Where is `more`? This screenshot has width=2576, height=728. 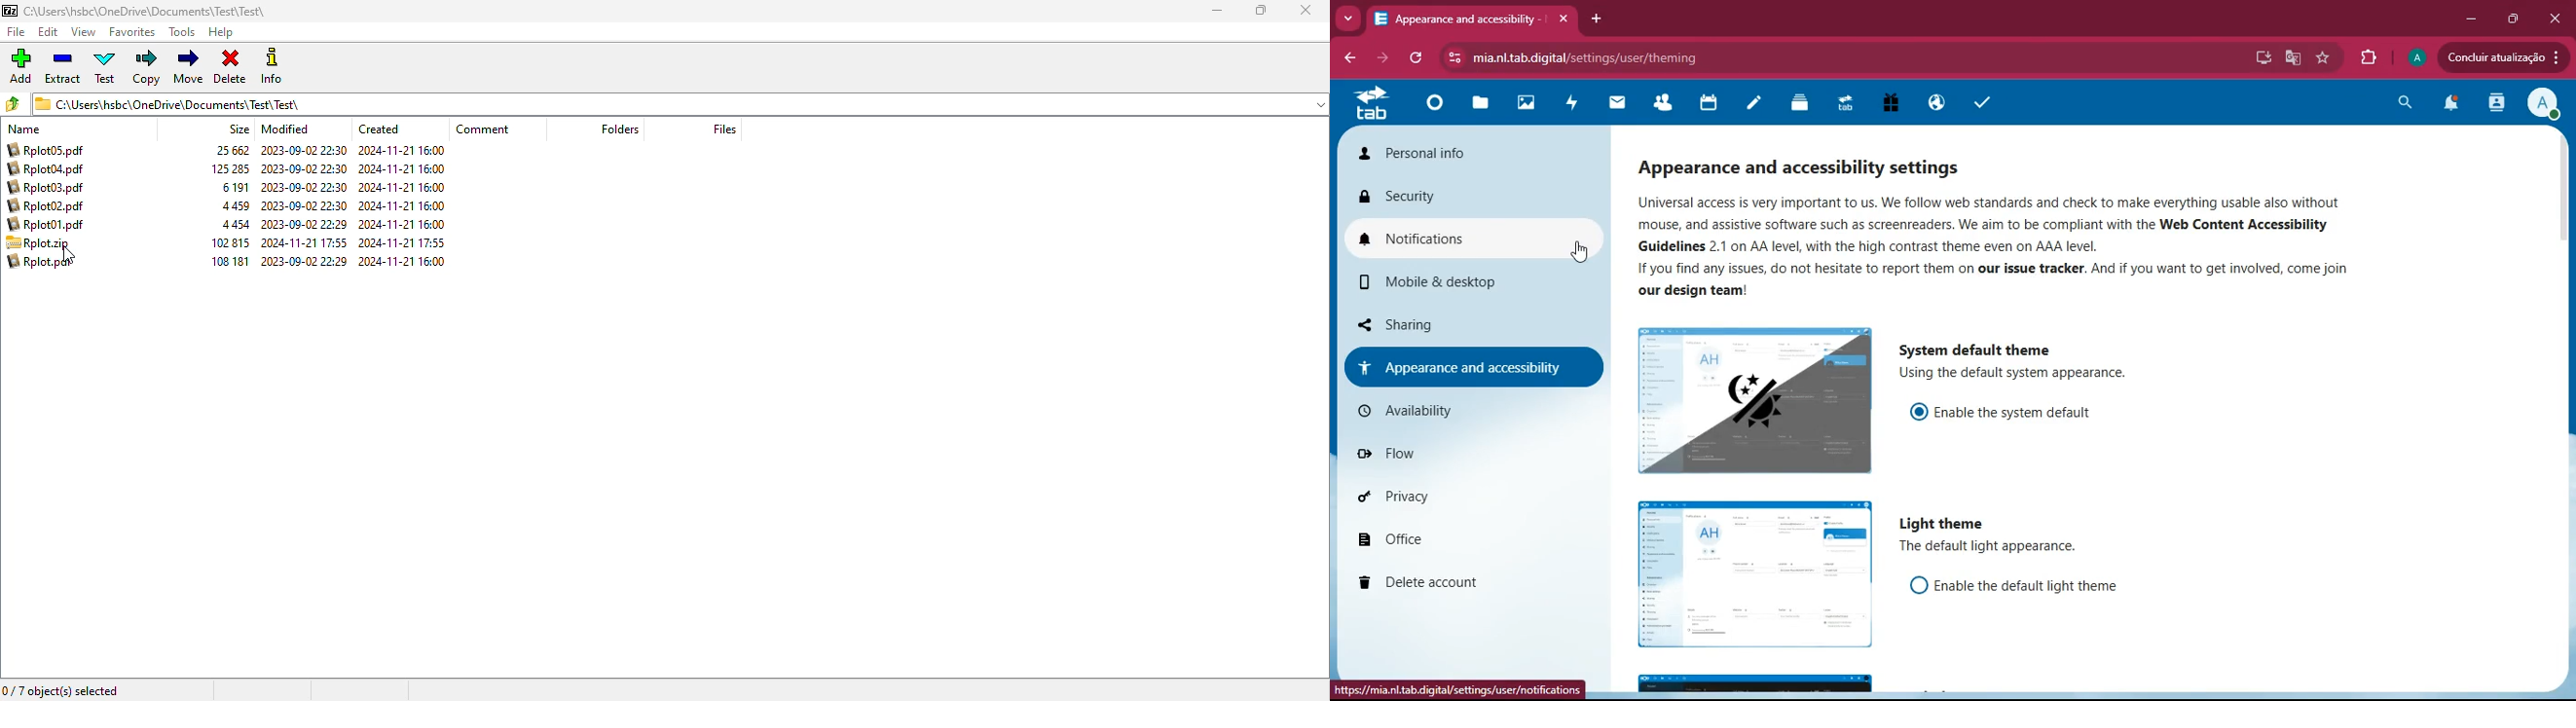
more is located at coordinates (1344, 18).